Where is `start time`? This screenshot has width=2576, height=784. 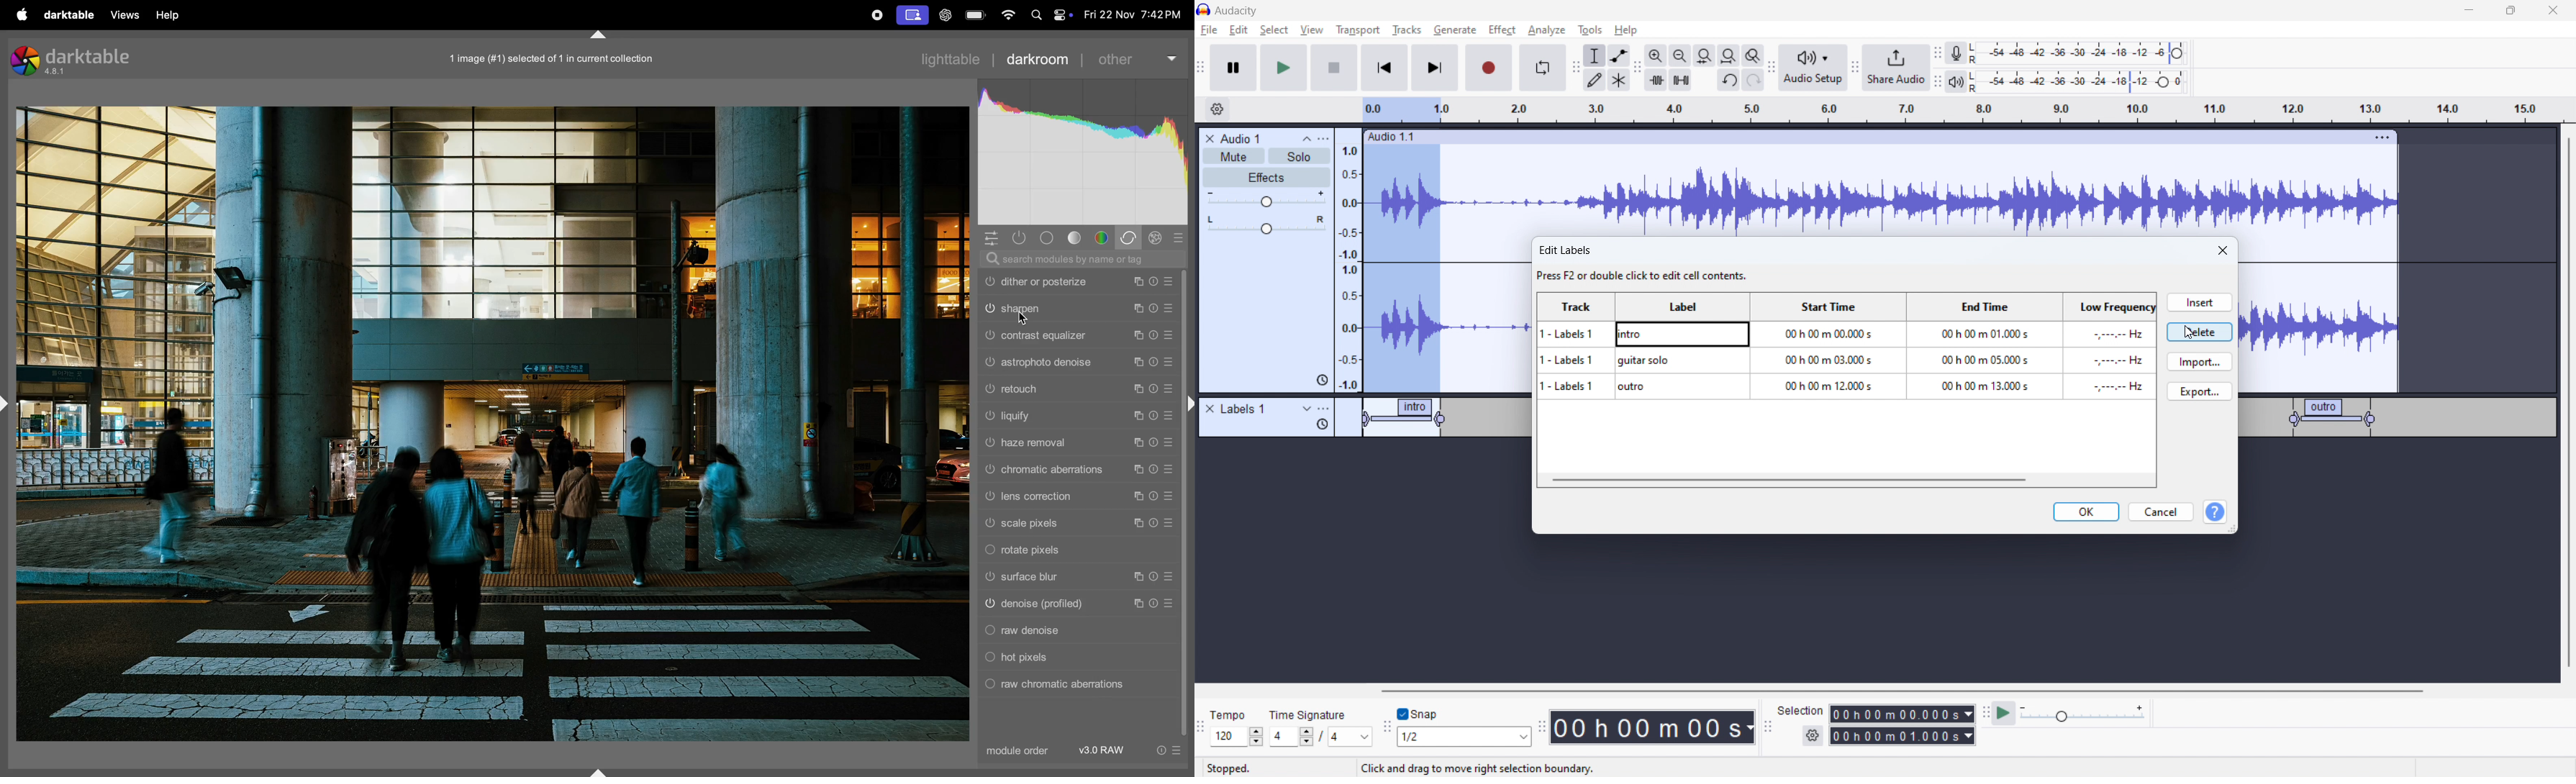
start time is located at coordinates (1826, 346).